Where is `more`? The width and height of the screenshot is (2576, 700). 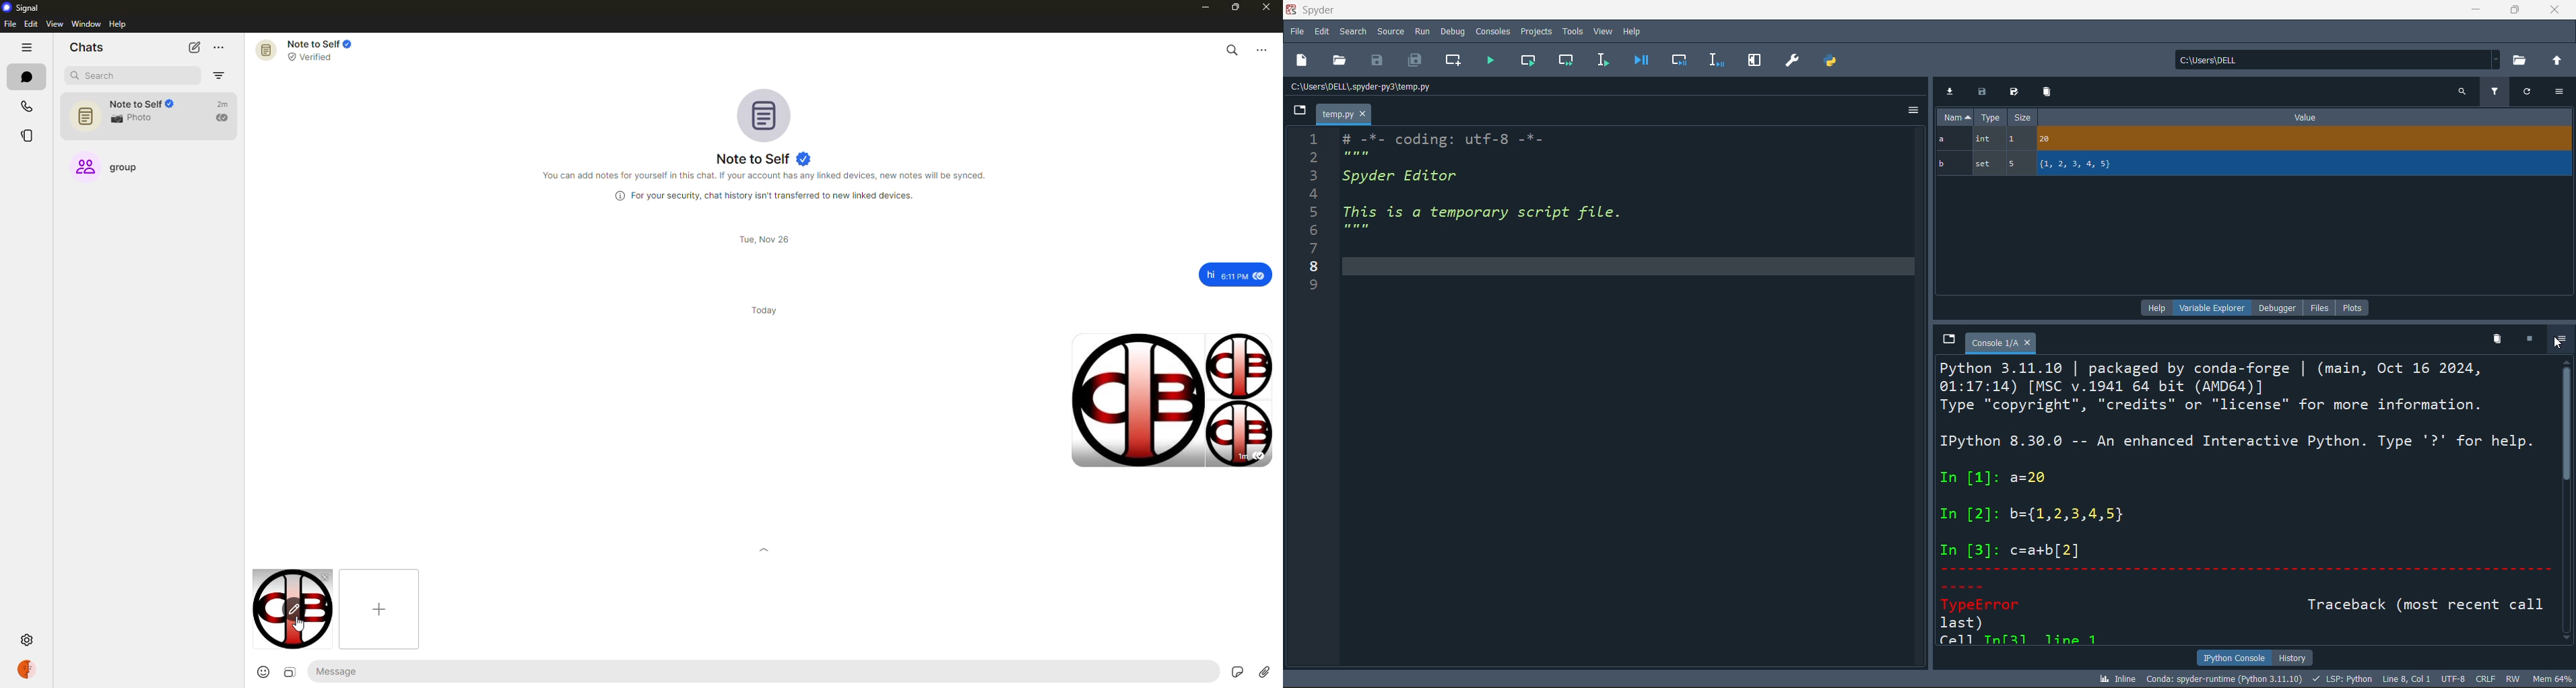 more is located at coordinates (221, 47).